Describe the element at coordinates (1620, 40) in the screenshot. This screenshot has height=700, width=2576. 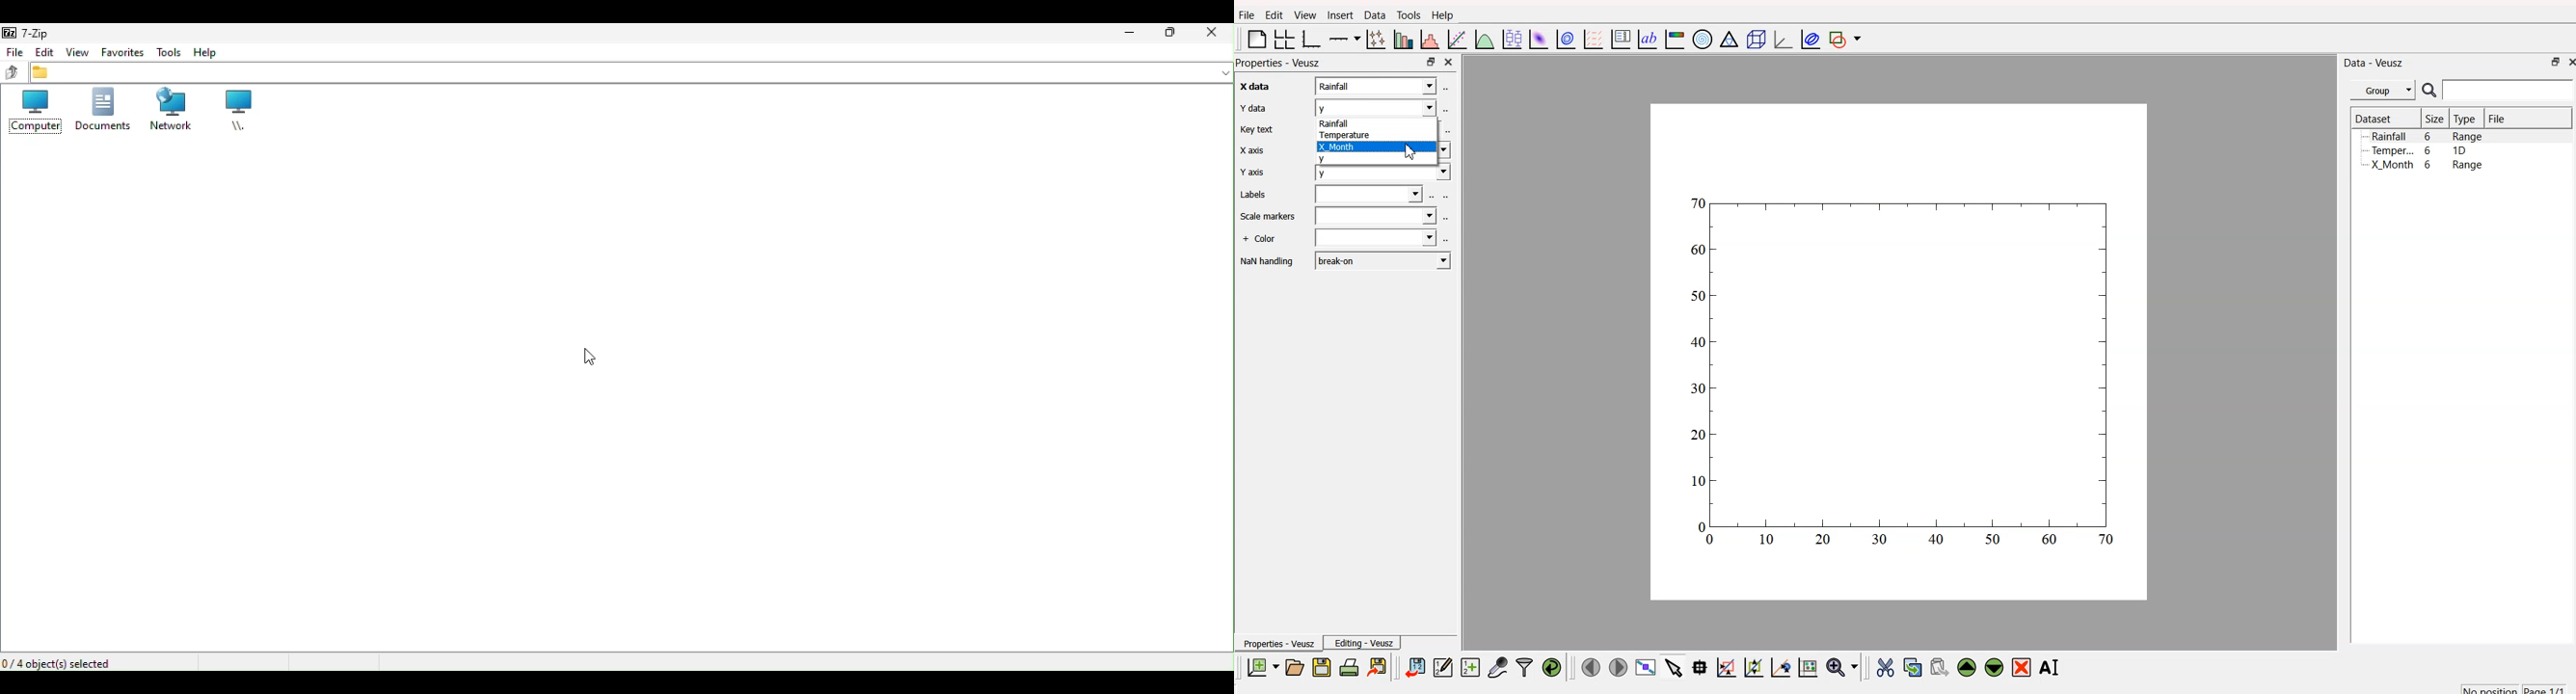
I see `plot key` at that location.